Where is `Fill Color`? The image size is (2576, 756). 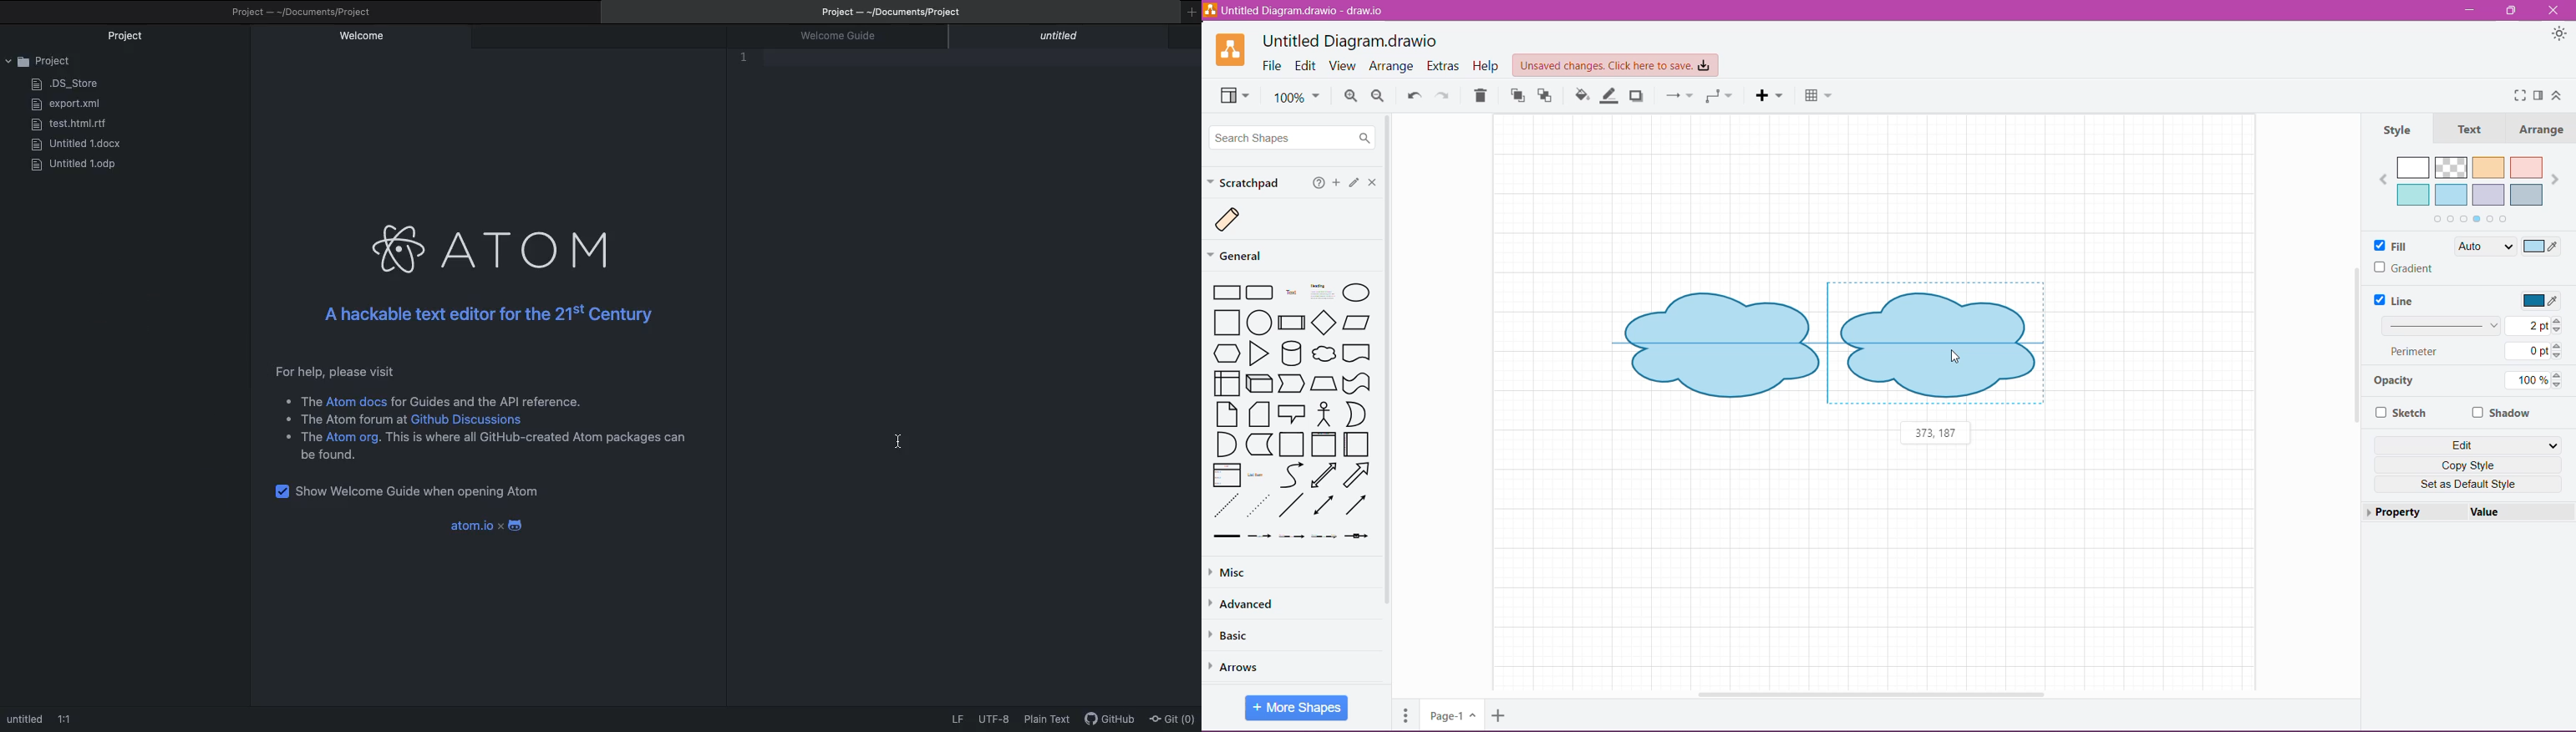
Fill Color is located at coordinates (1582, 96).